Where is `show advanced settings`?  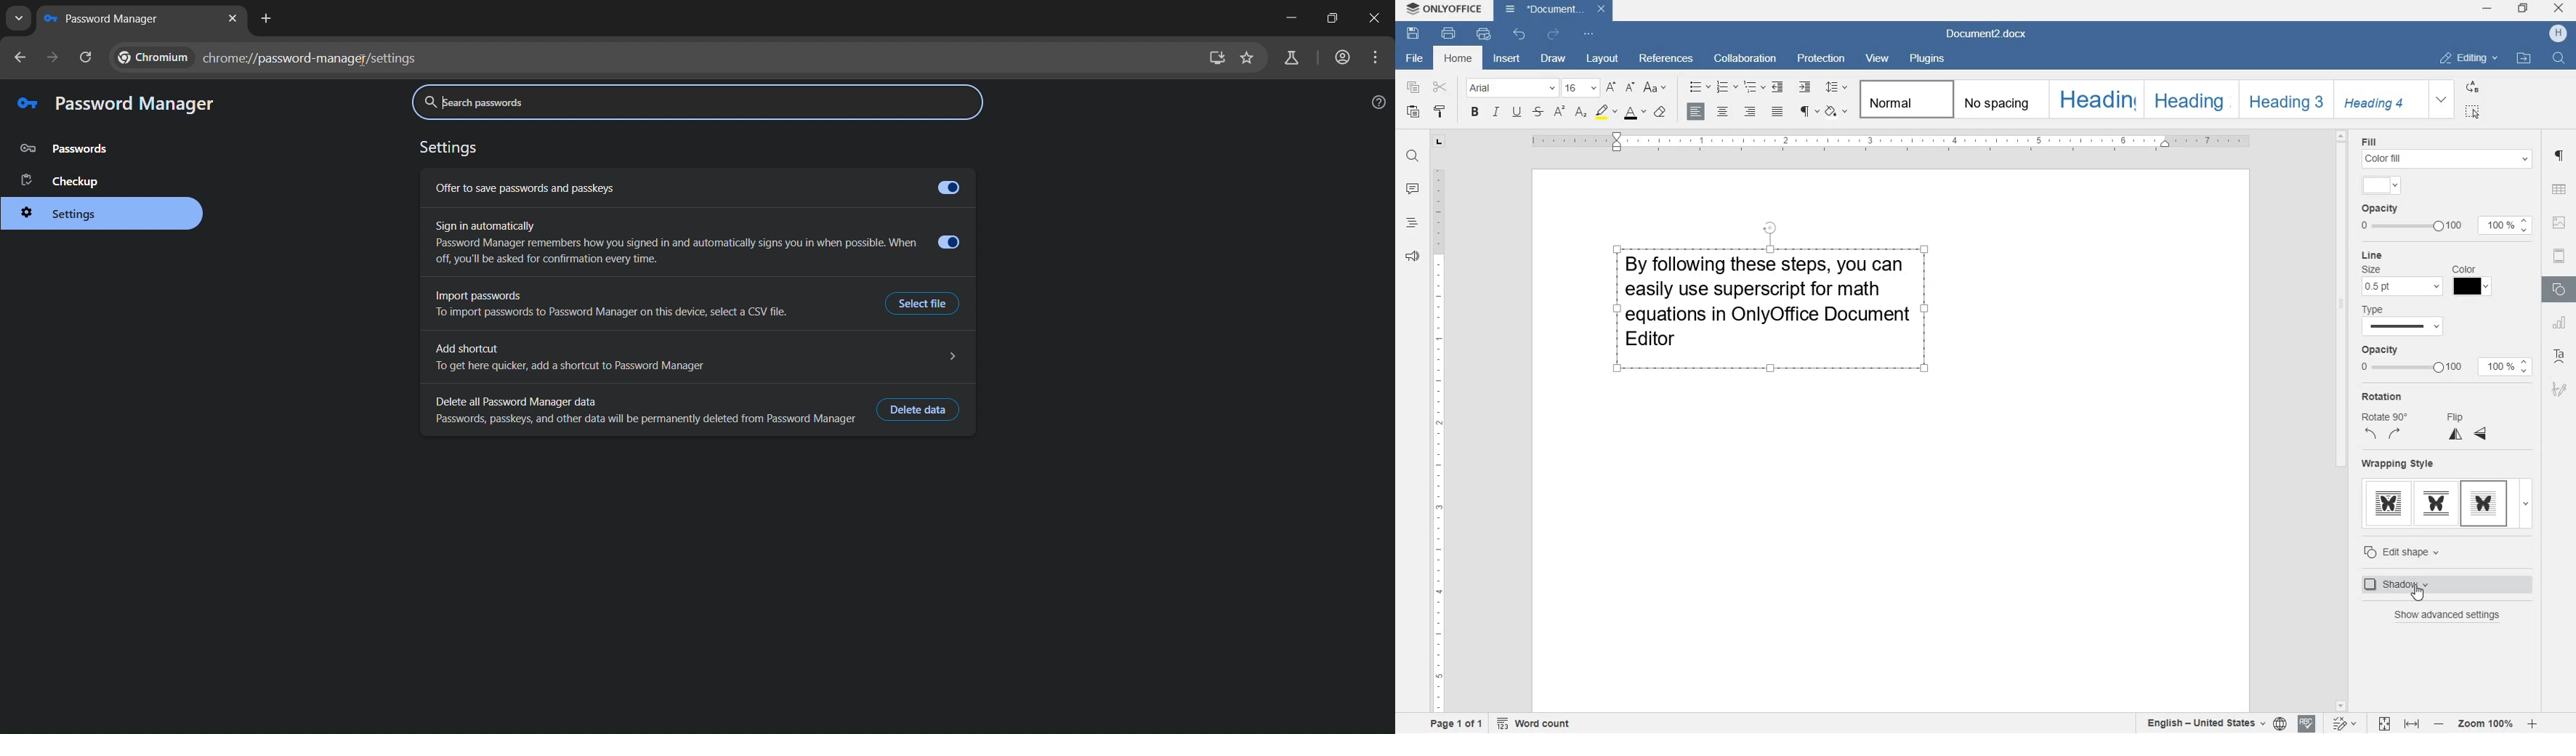
show advanced settings is located at coordinates (2452, 617).